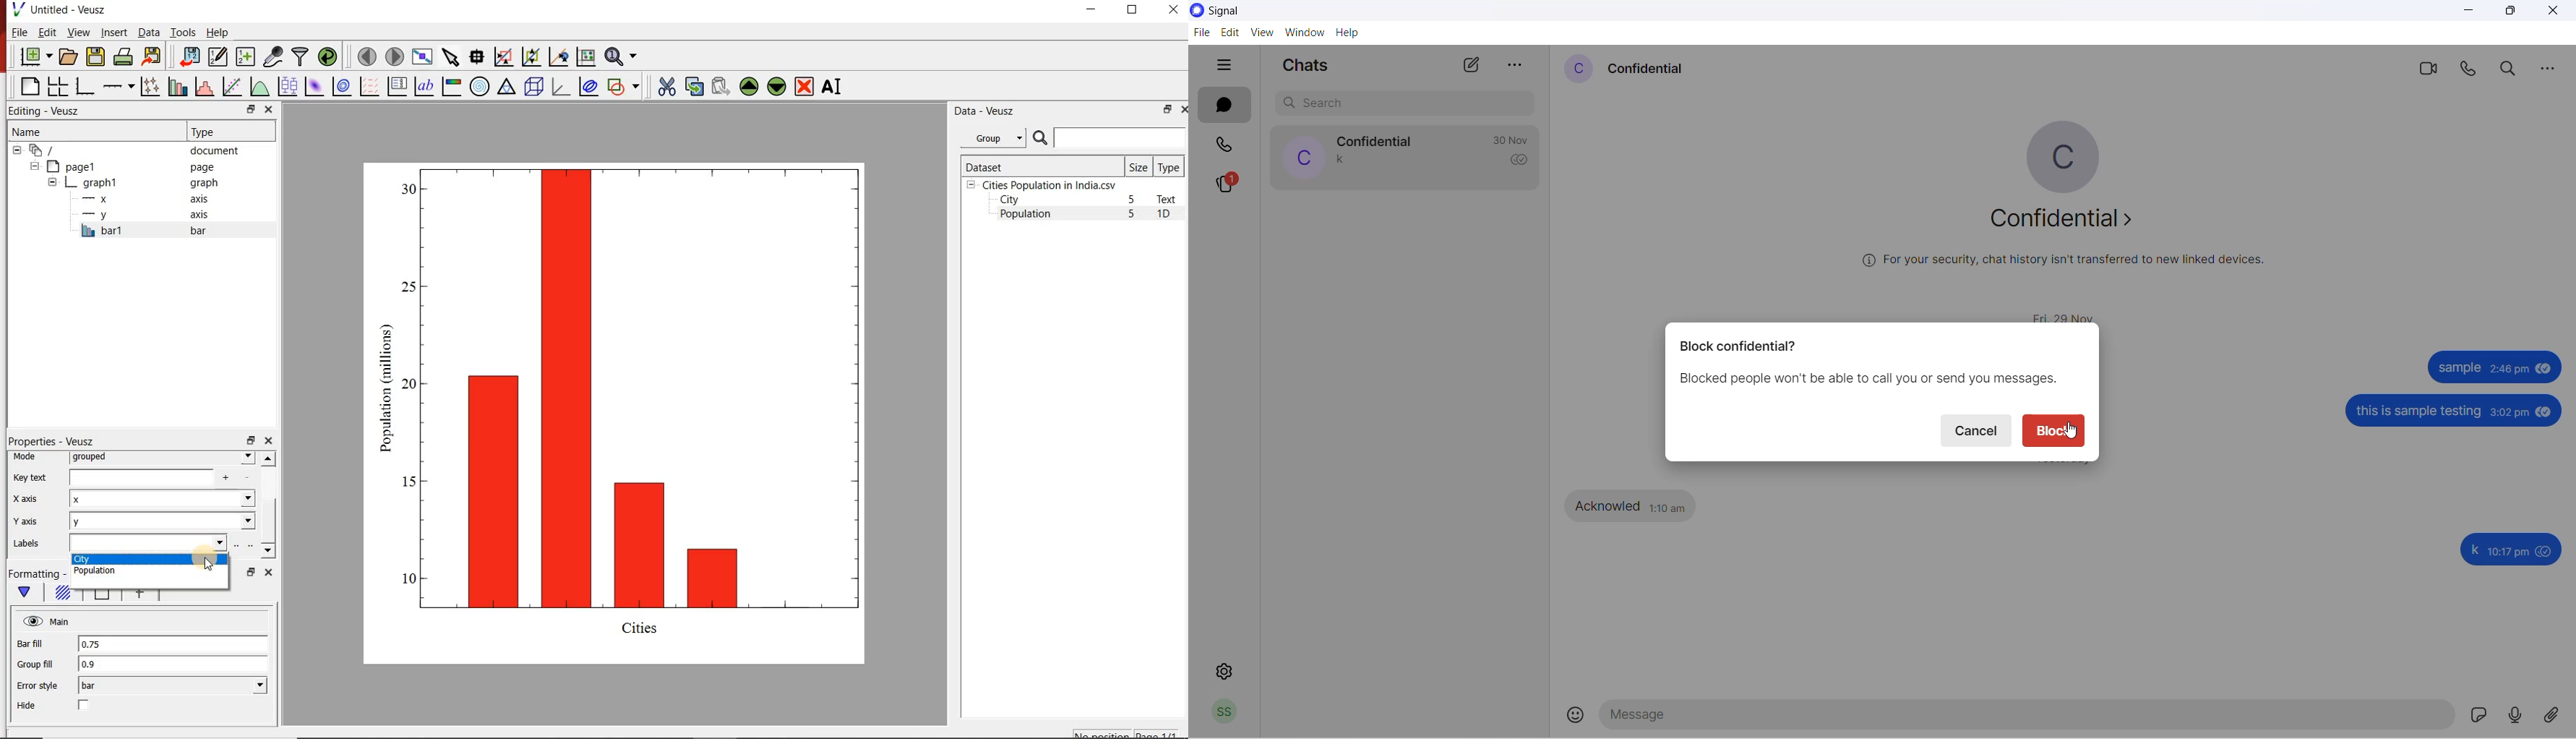  Describe the element at coordinates (2058, 149) in the screenshot. I see `profile picture` at that location.